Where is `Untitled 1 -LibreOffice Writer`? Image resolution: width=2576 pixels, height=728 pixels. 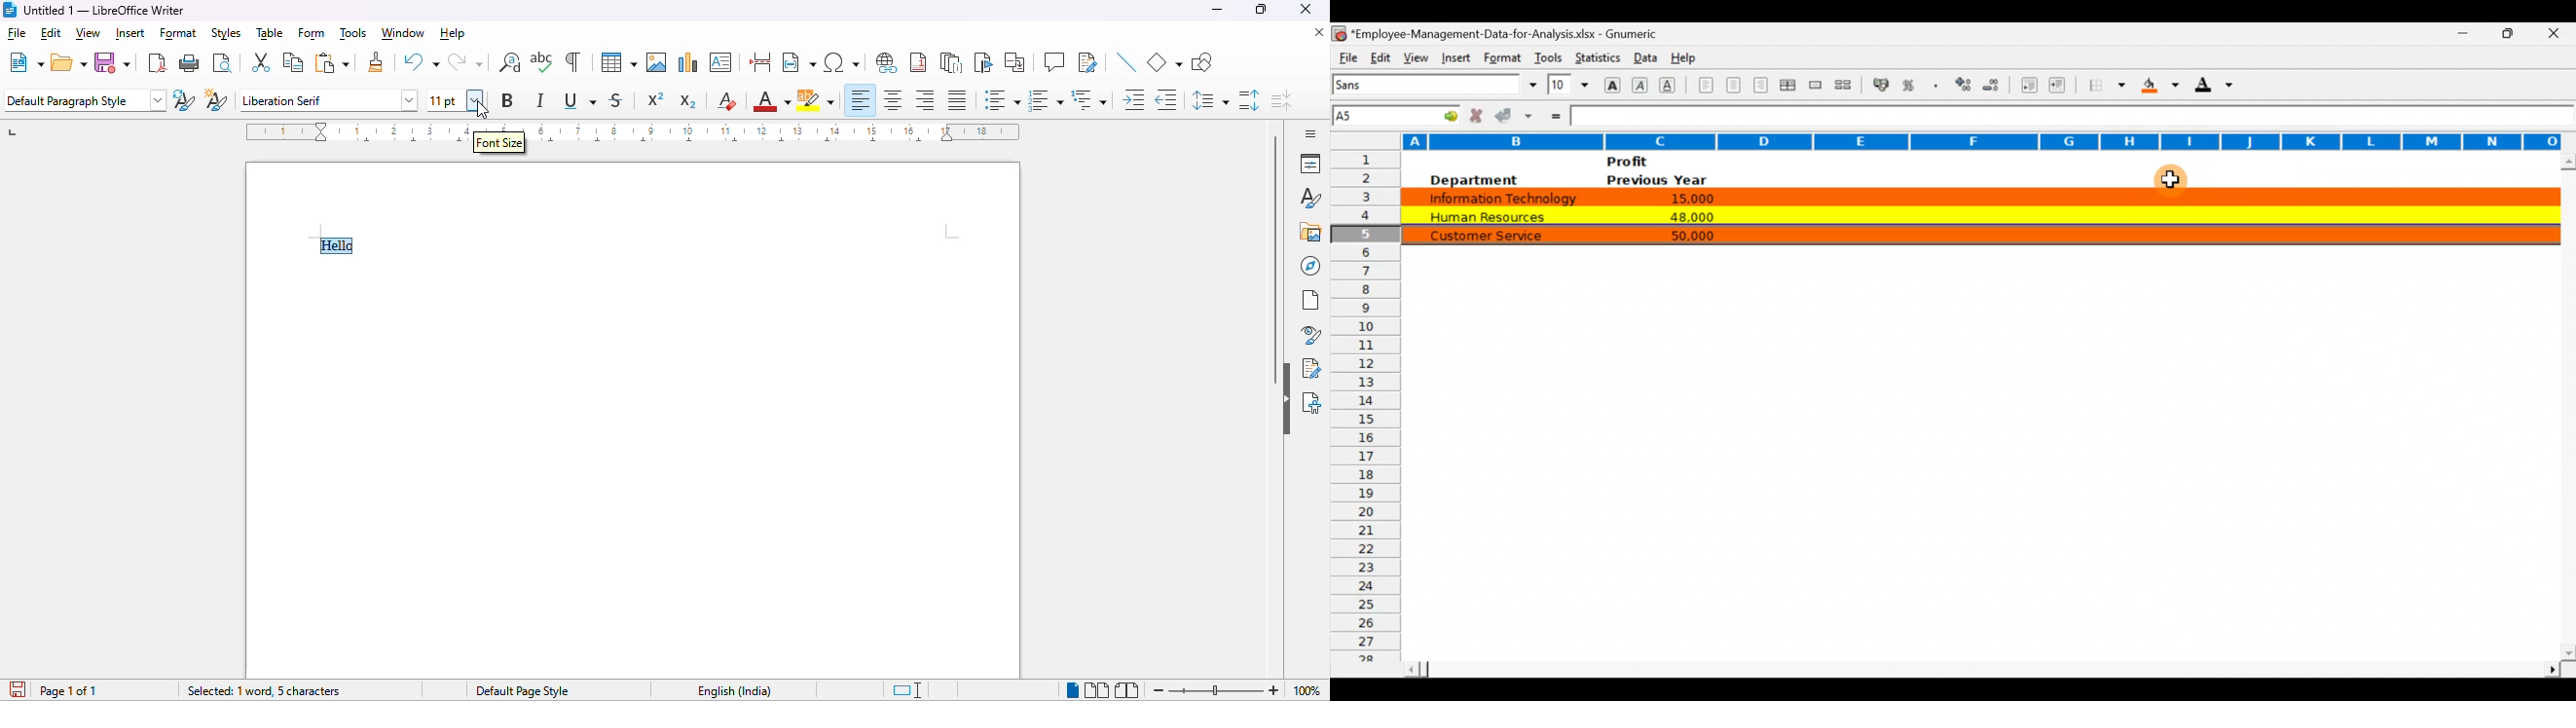
Untitled 1 -LibreOffice Writer is located at coordinates (105, 10).